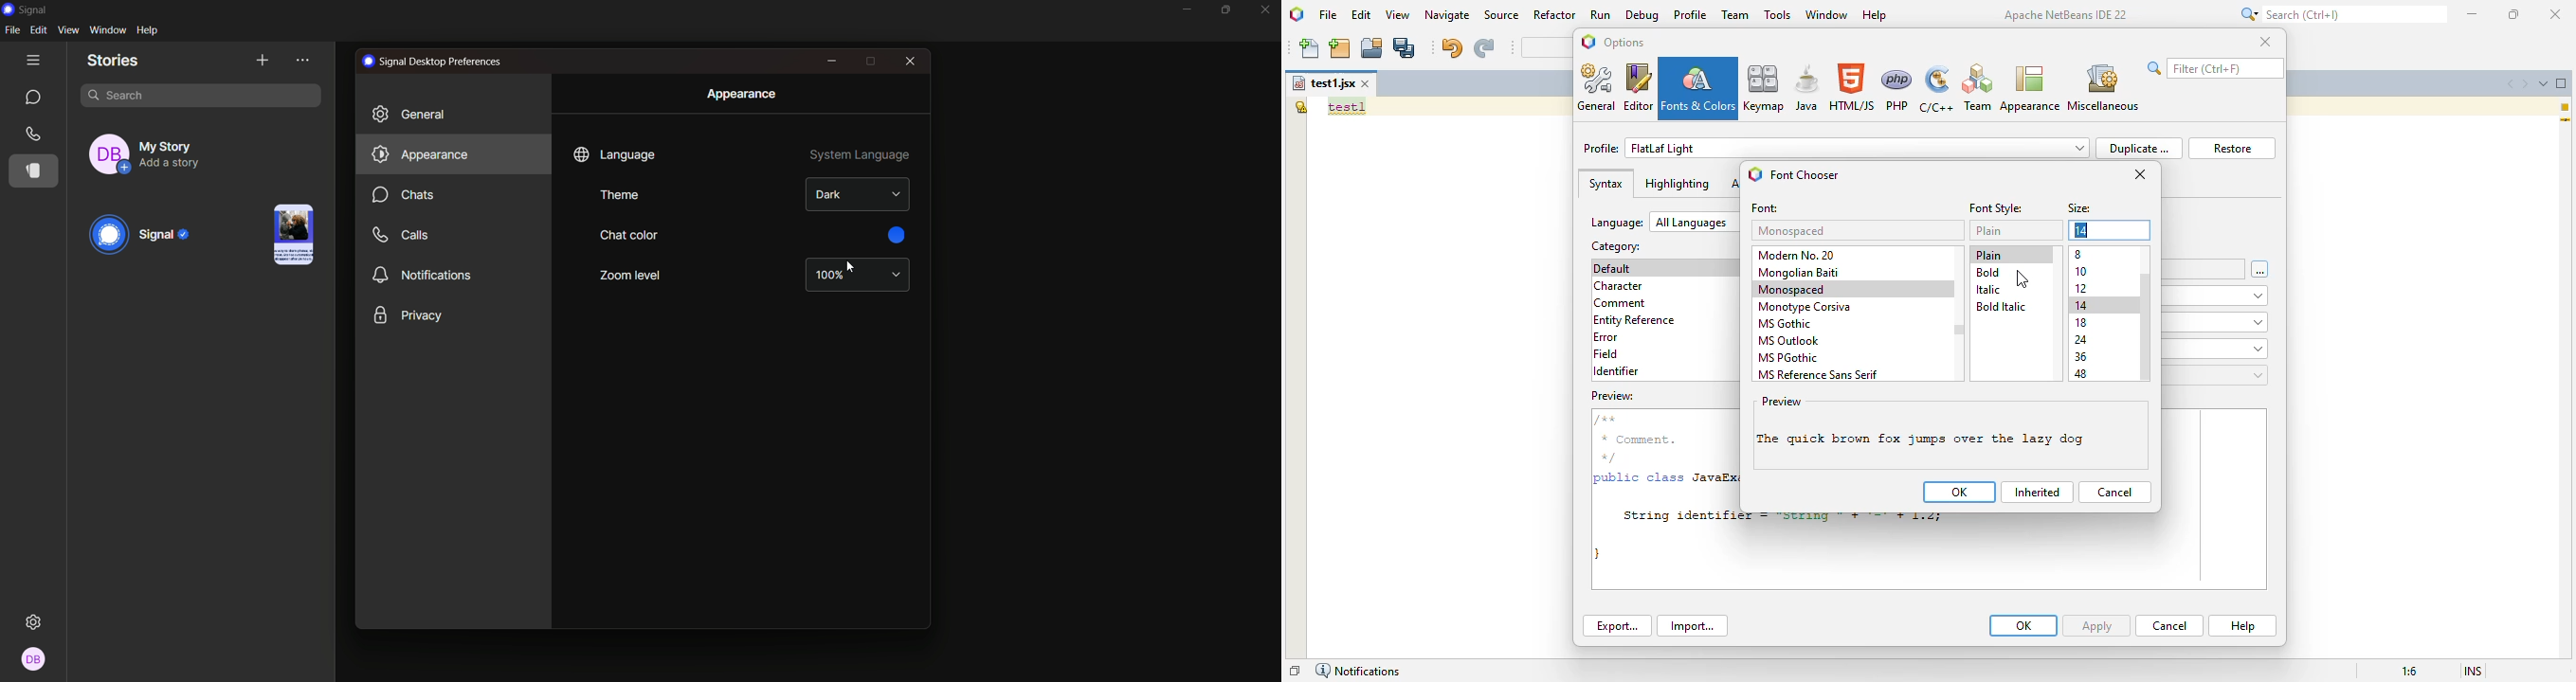 This screenshot has width=2576, height=700. Describe the element at coordinates (619, 195) in the screenshot. I see `theme` at that location.